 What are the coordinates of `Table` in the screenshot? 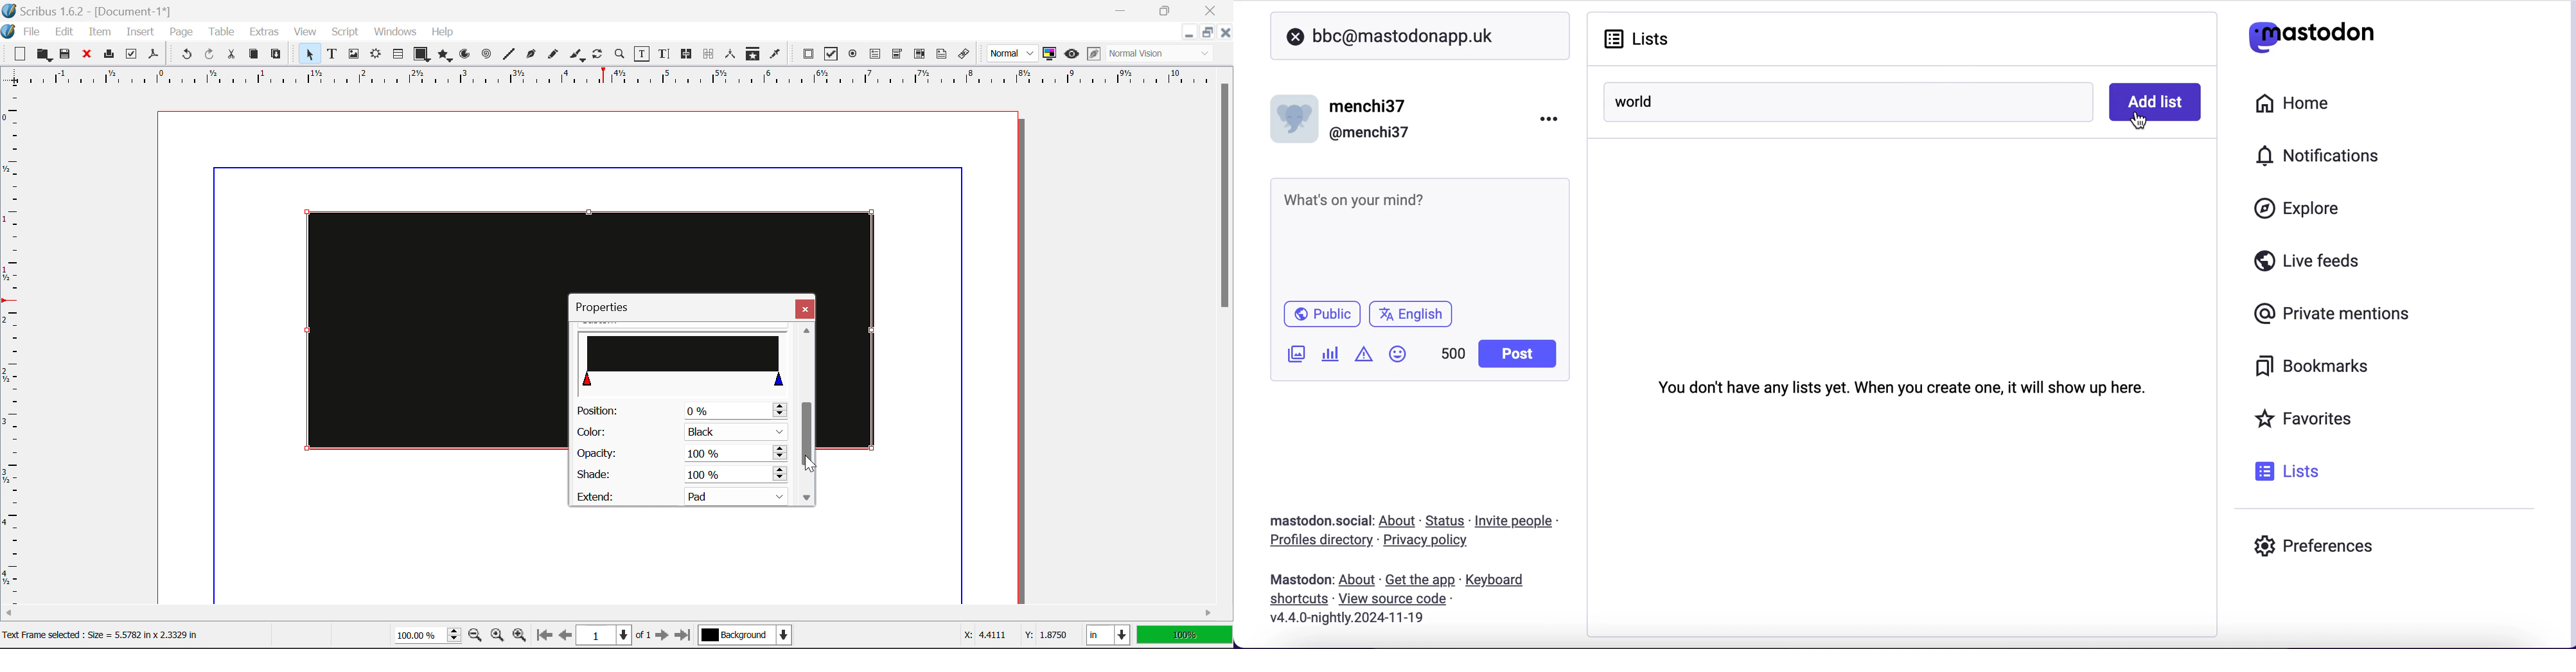 It's located at (220, 33).